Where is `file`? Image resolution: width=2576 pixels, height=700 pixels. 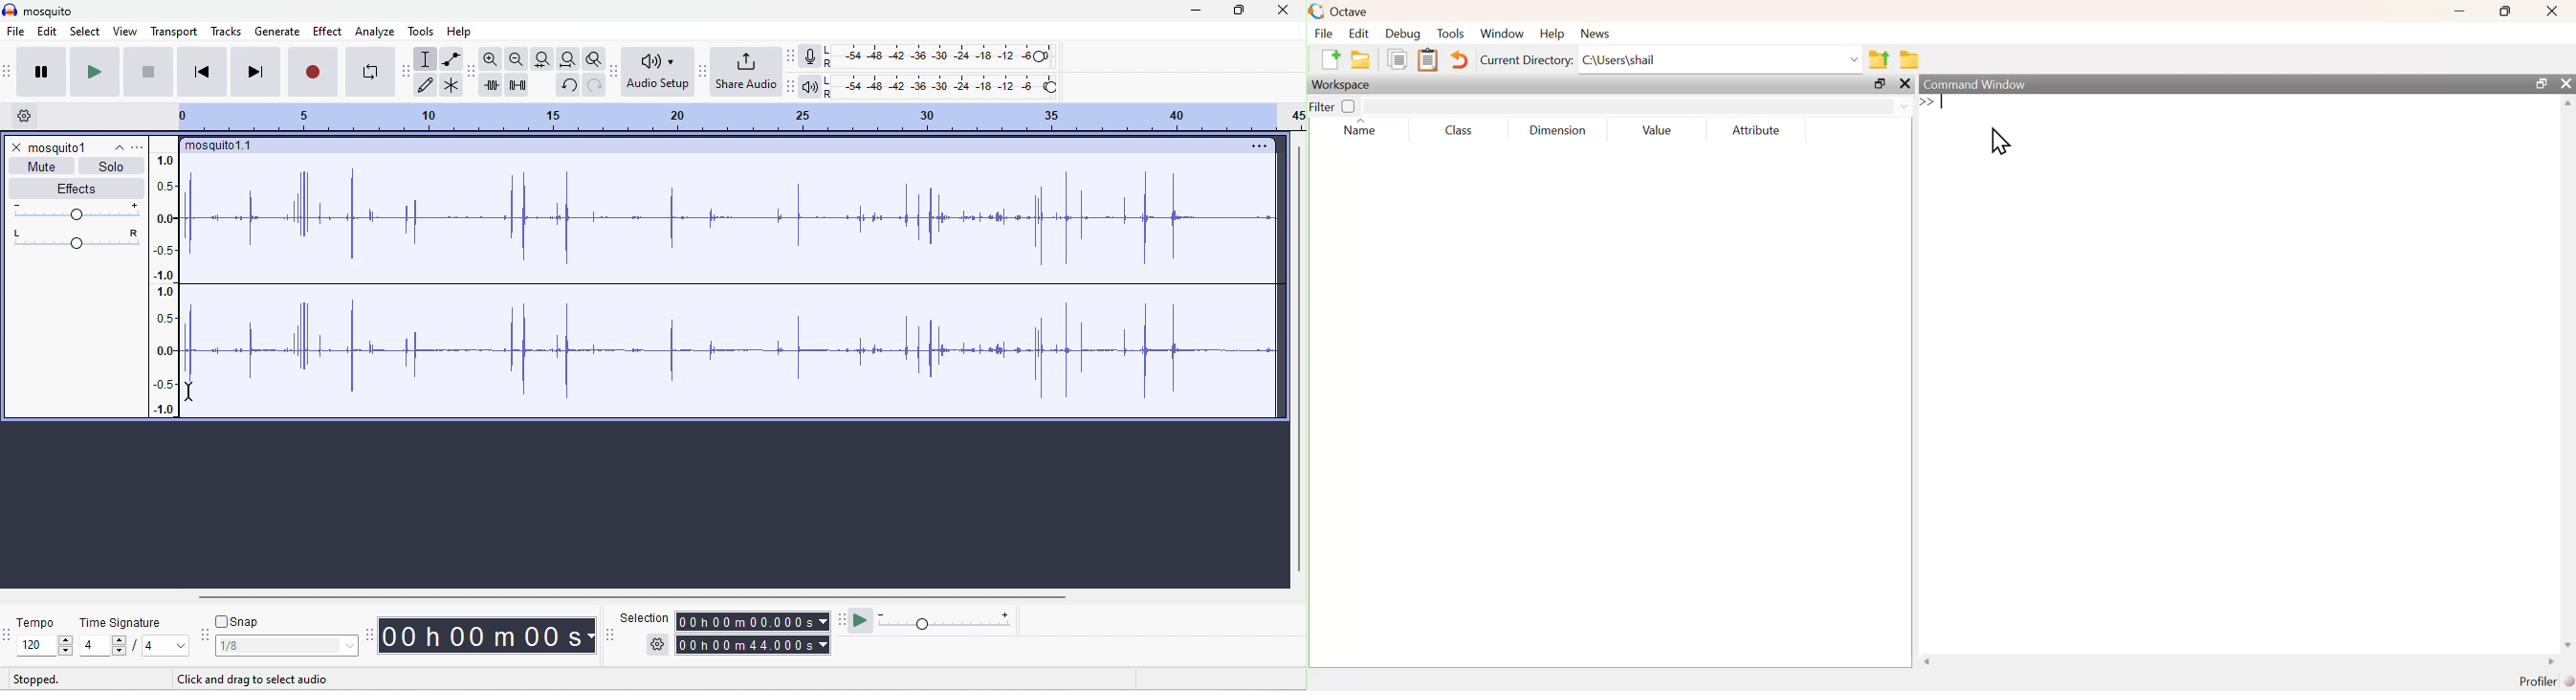 file is located at coordinates (15, 33).